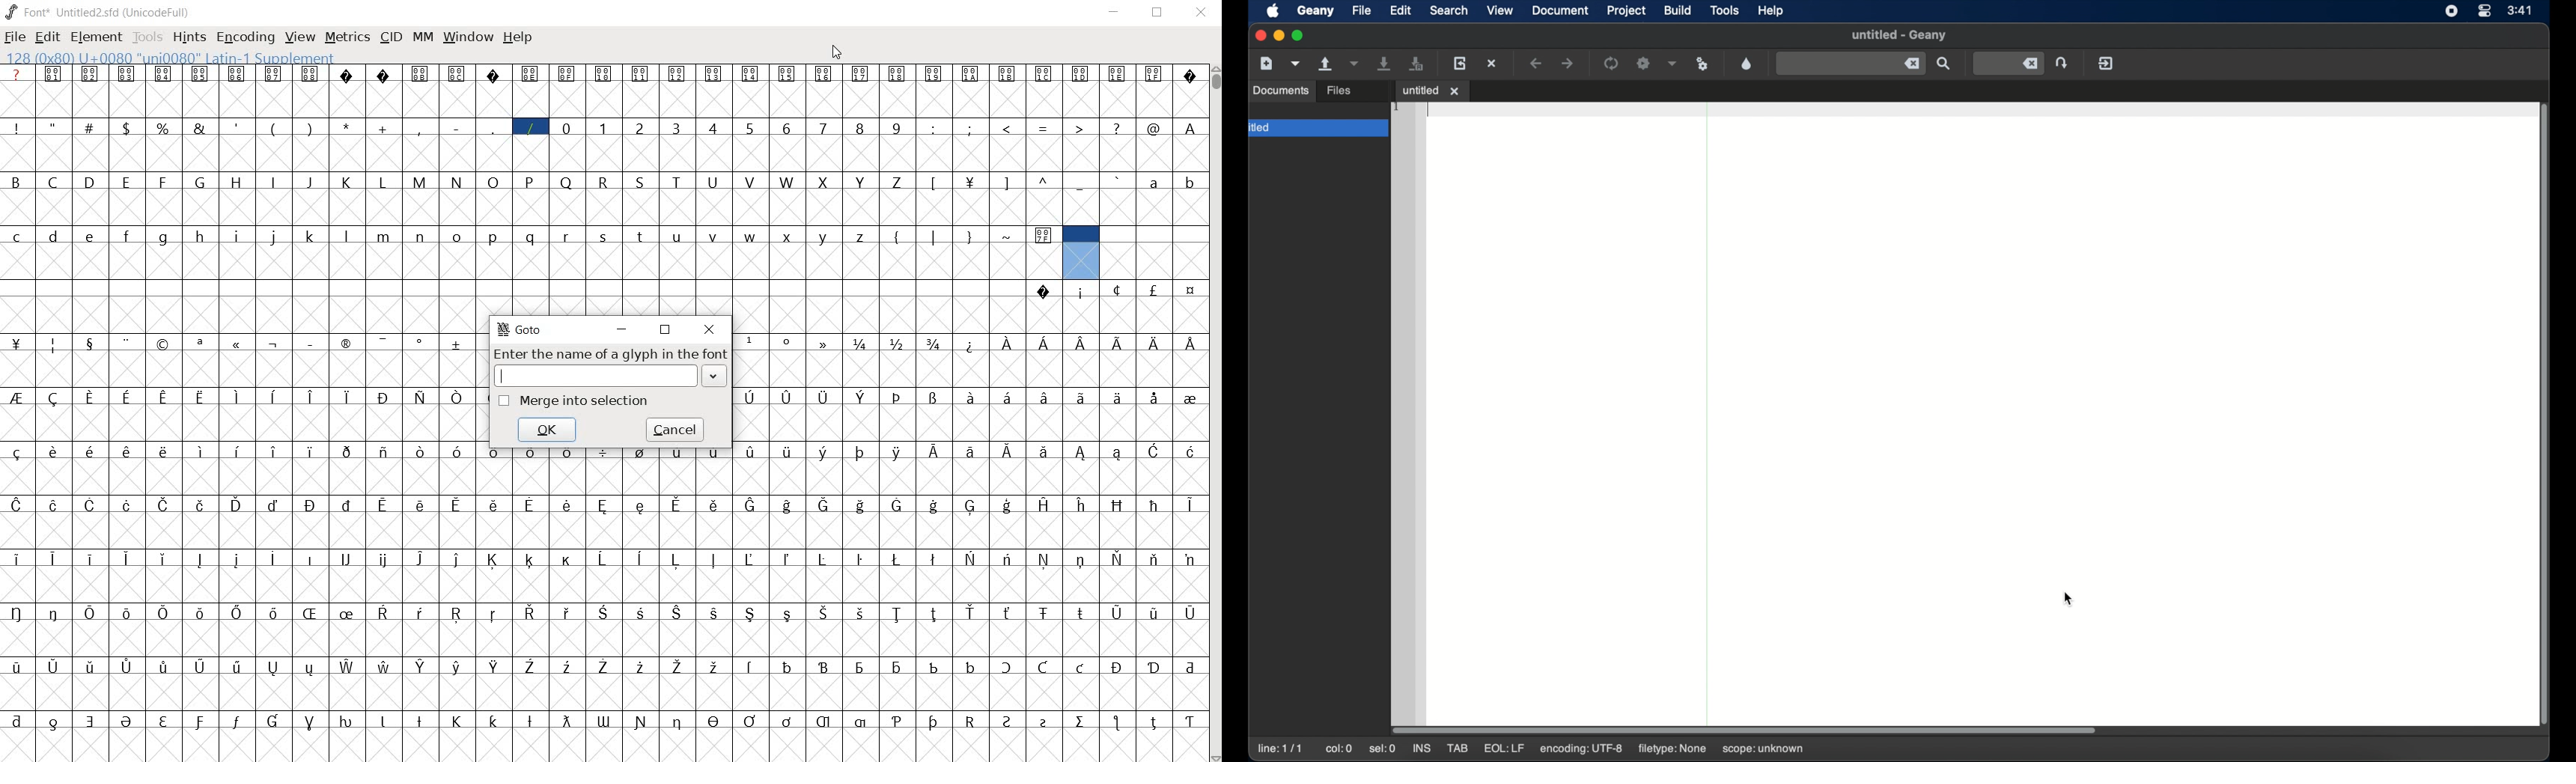 This screenshot has width=2576, height=784. I want to click on 3, so click(678, 128).